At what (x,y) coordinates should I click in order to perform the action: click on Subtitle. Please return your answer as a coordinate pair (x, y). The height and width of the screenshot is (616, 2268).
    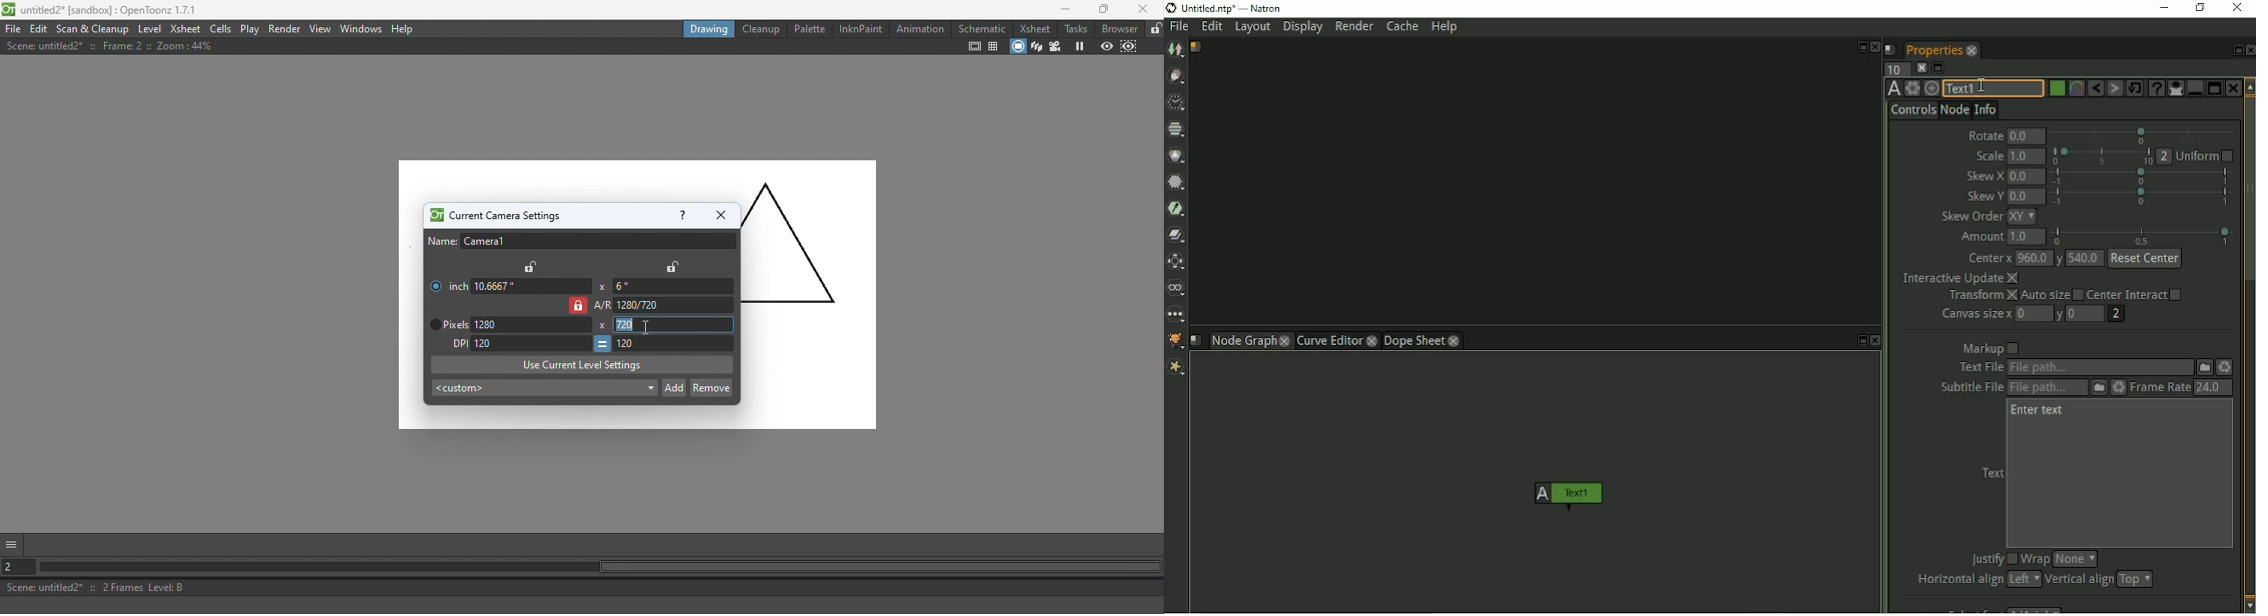
    Looking at the image, I should click on (2099, 388).